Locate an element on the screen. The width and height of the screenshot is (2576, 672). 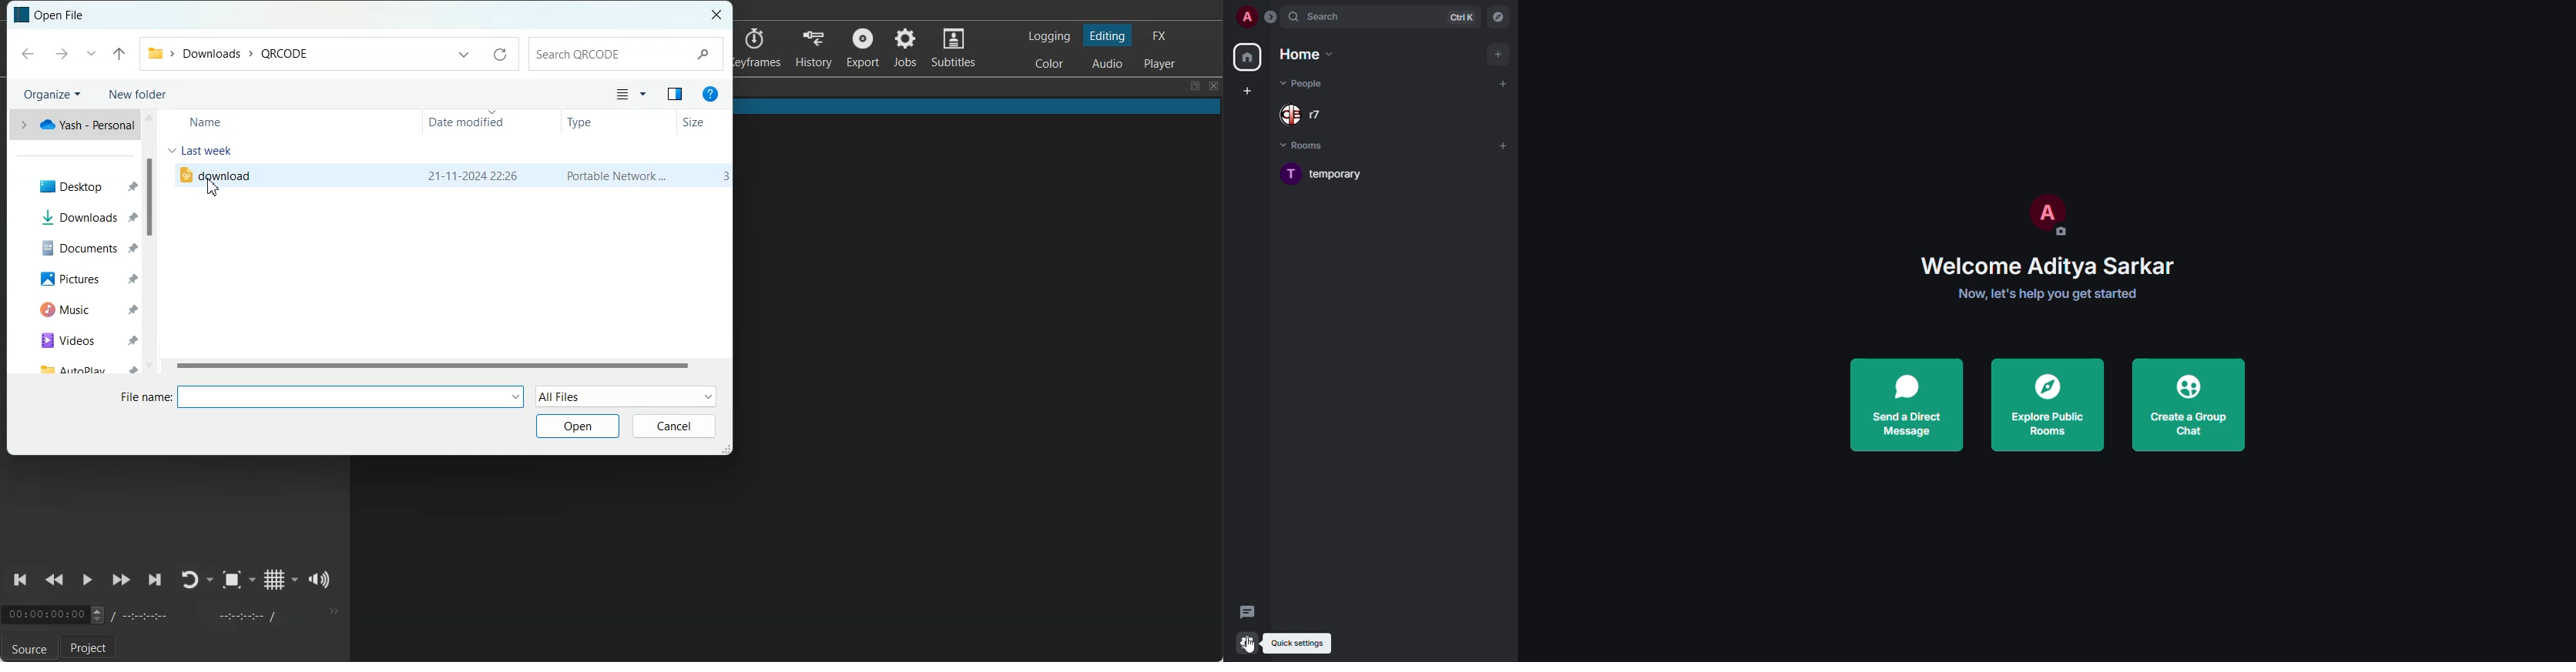
quick settings is located at coordinates (1293, 643).